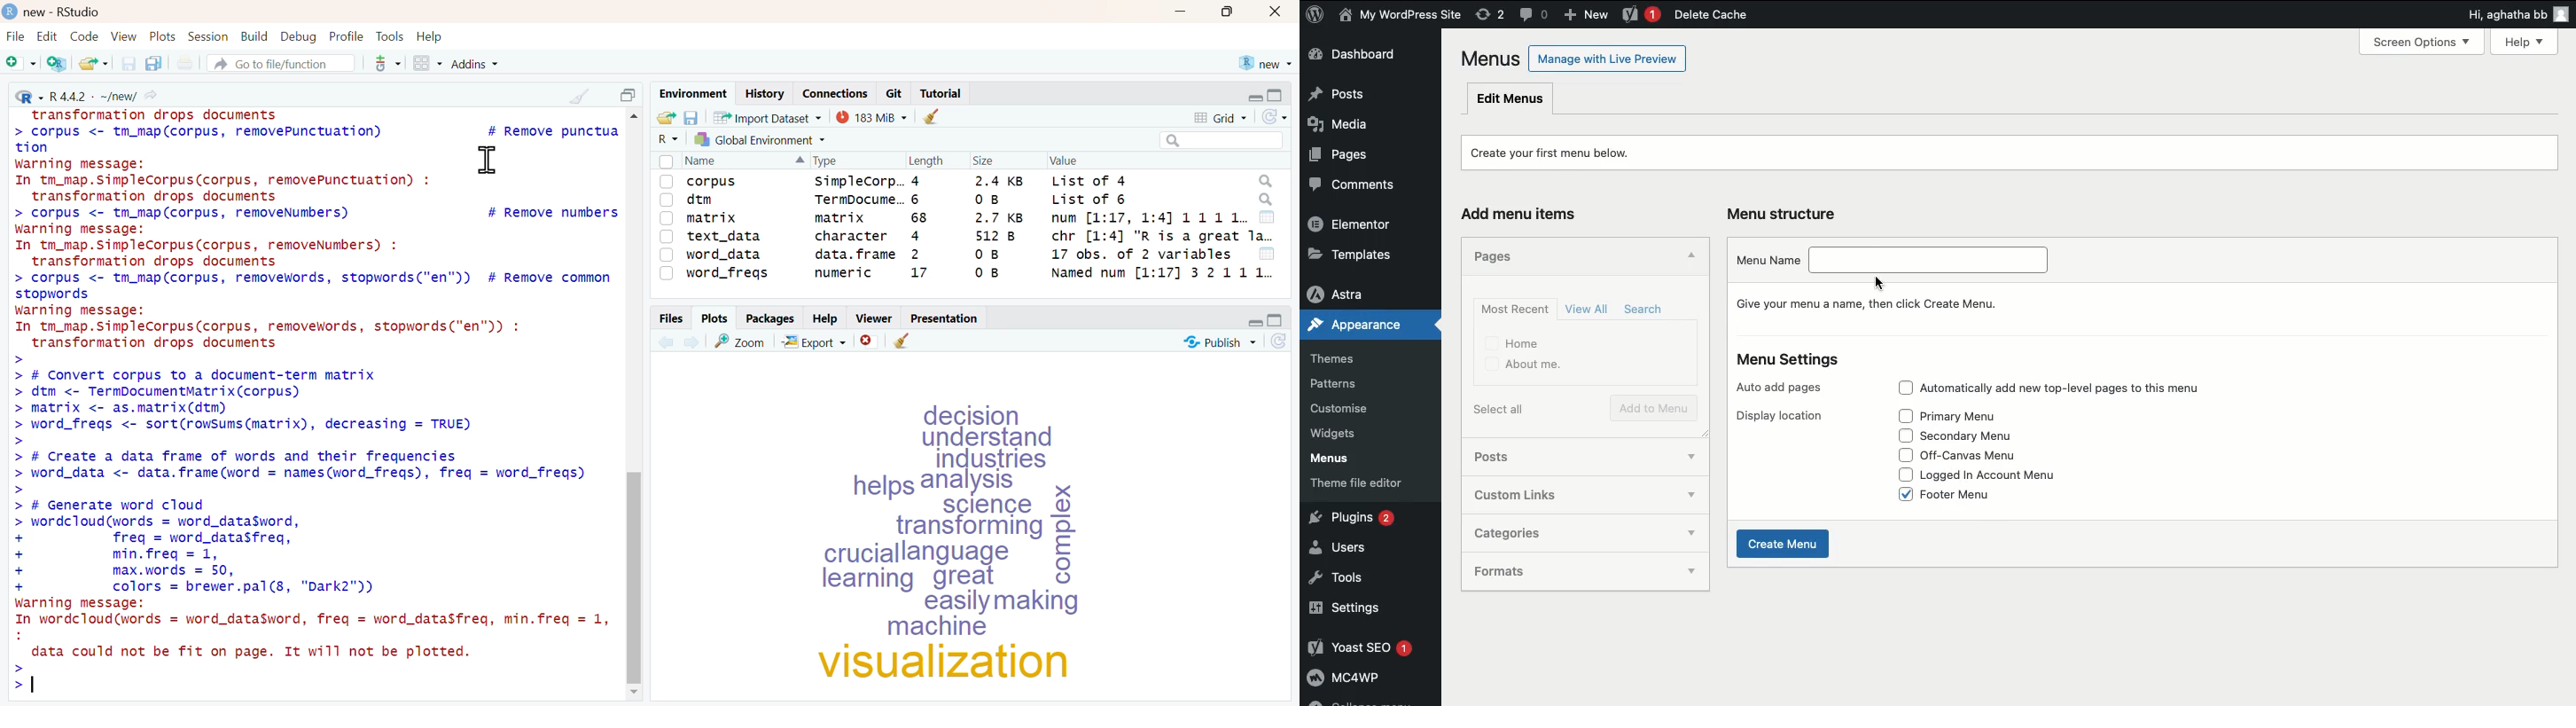  What do you see at coordinates (85, 36) in the screenshot?
I see `Code` at bounding box center [85, 36].